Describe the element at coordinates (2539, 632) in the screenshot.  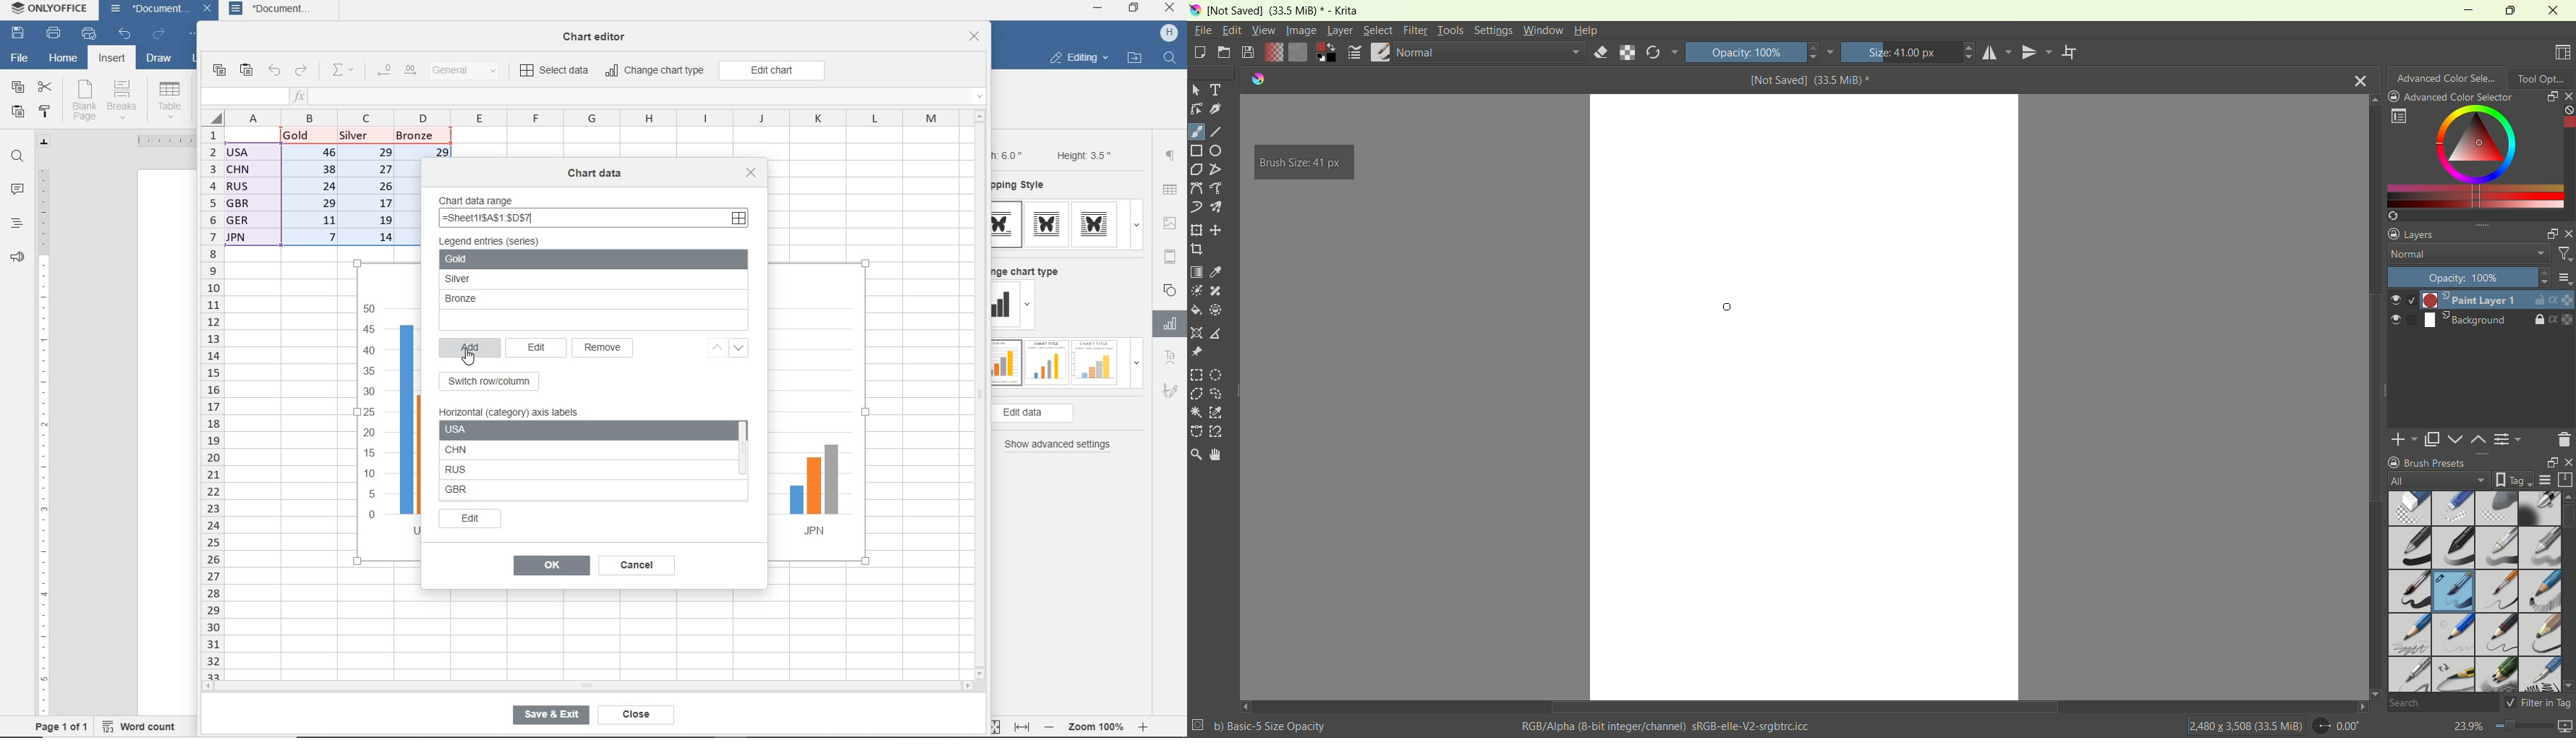
I see `pencil 3 large 4 b` at that location.